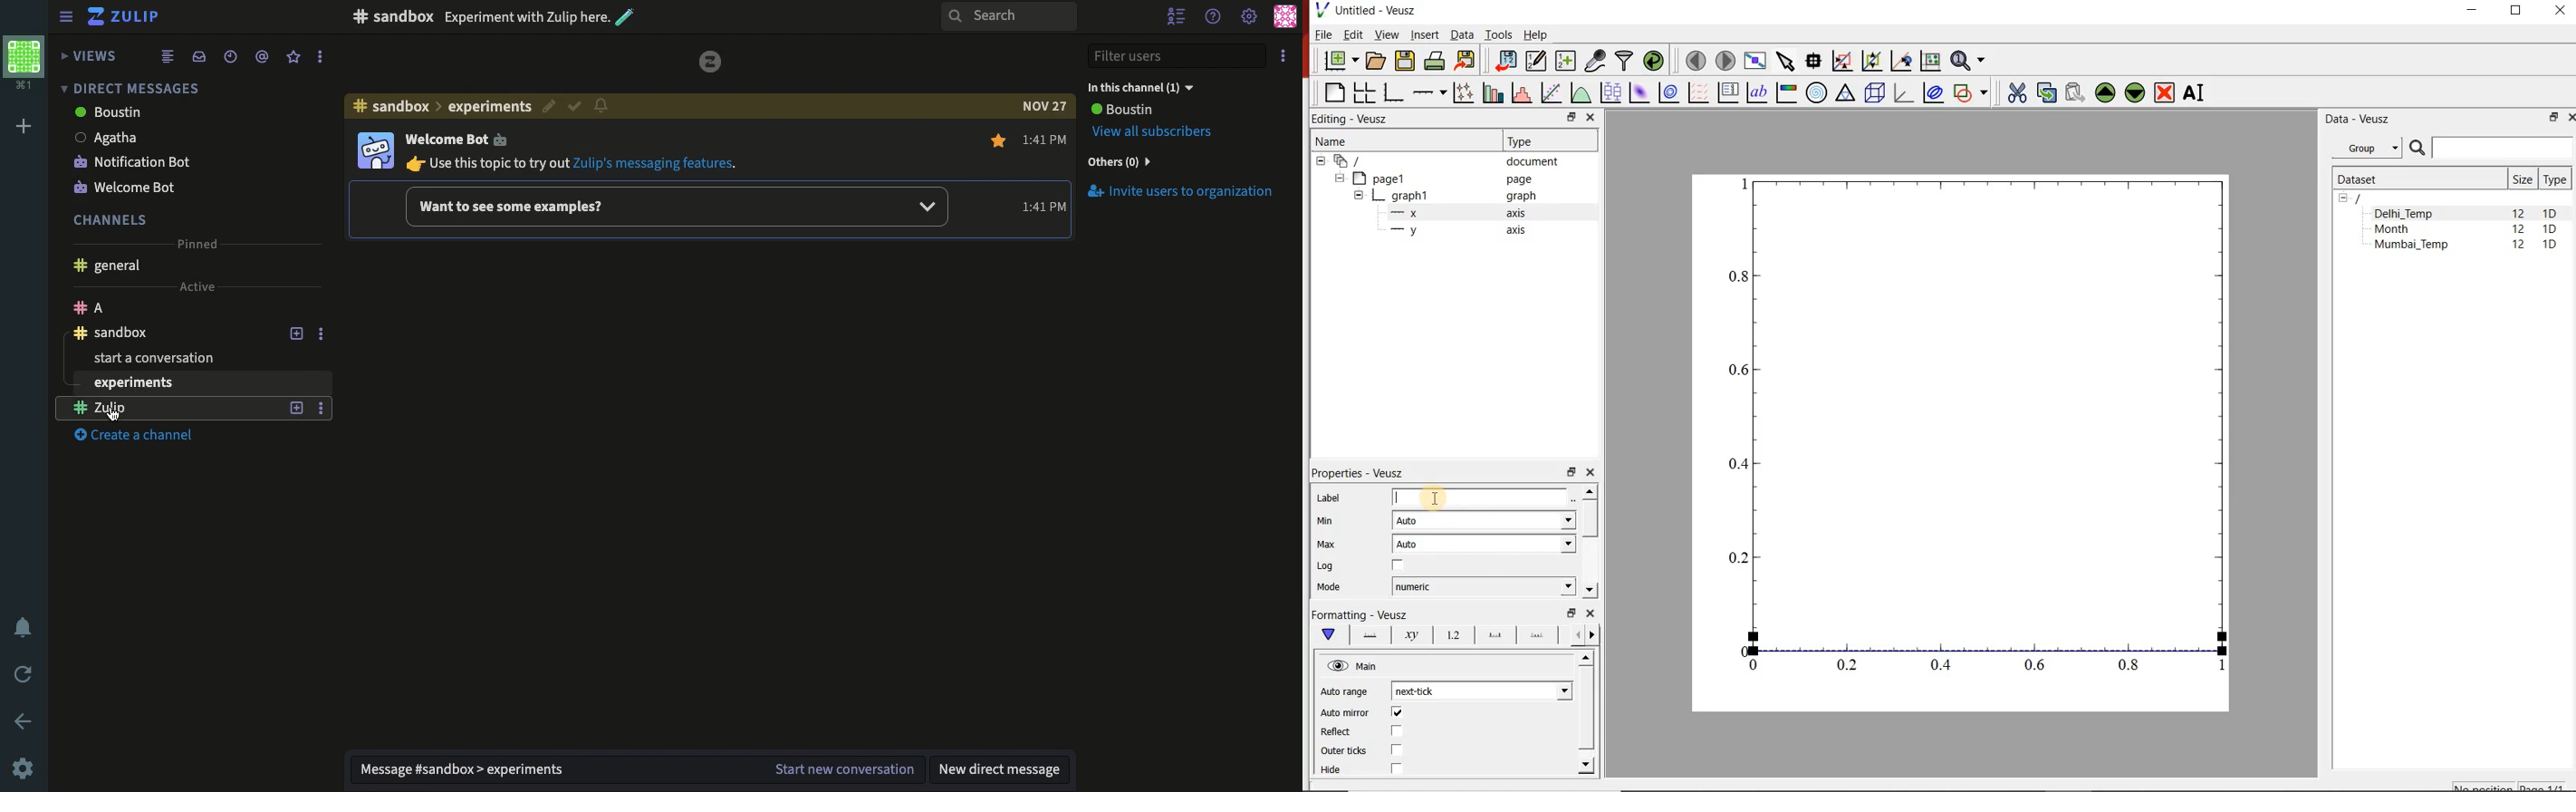  I want to click on Others, so click(1117, 161).